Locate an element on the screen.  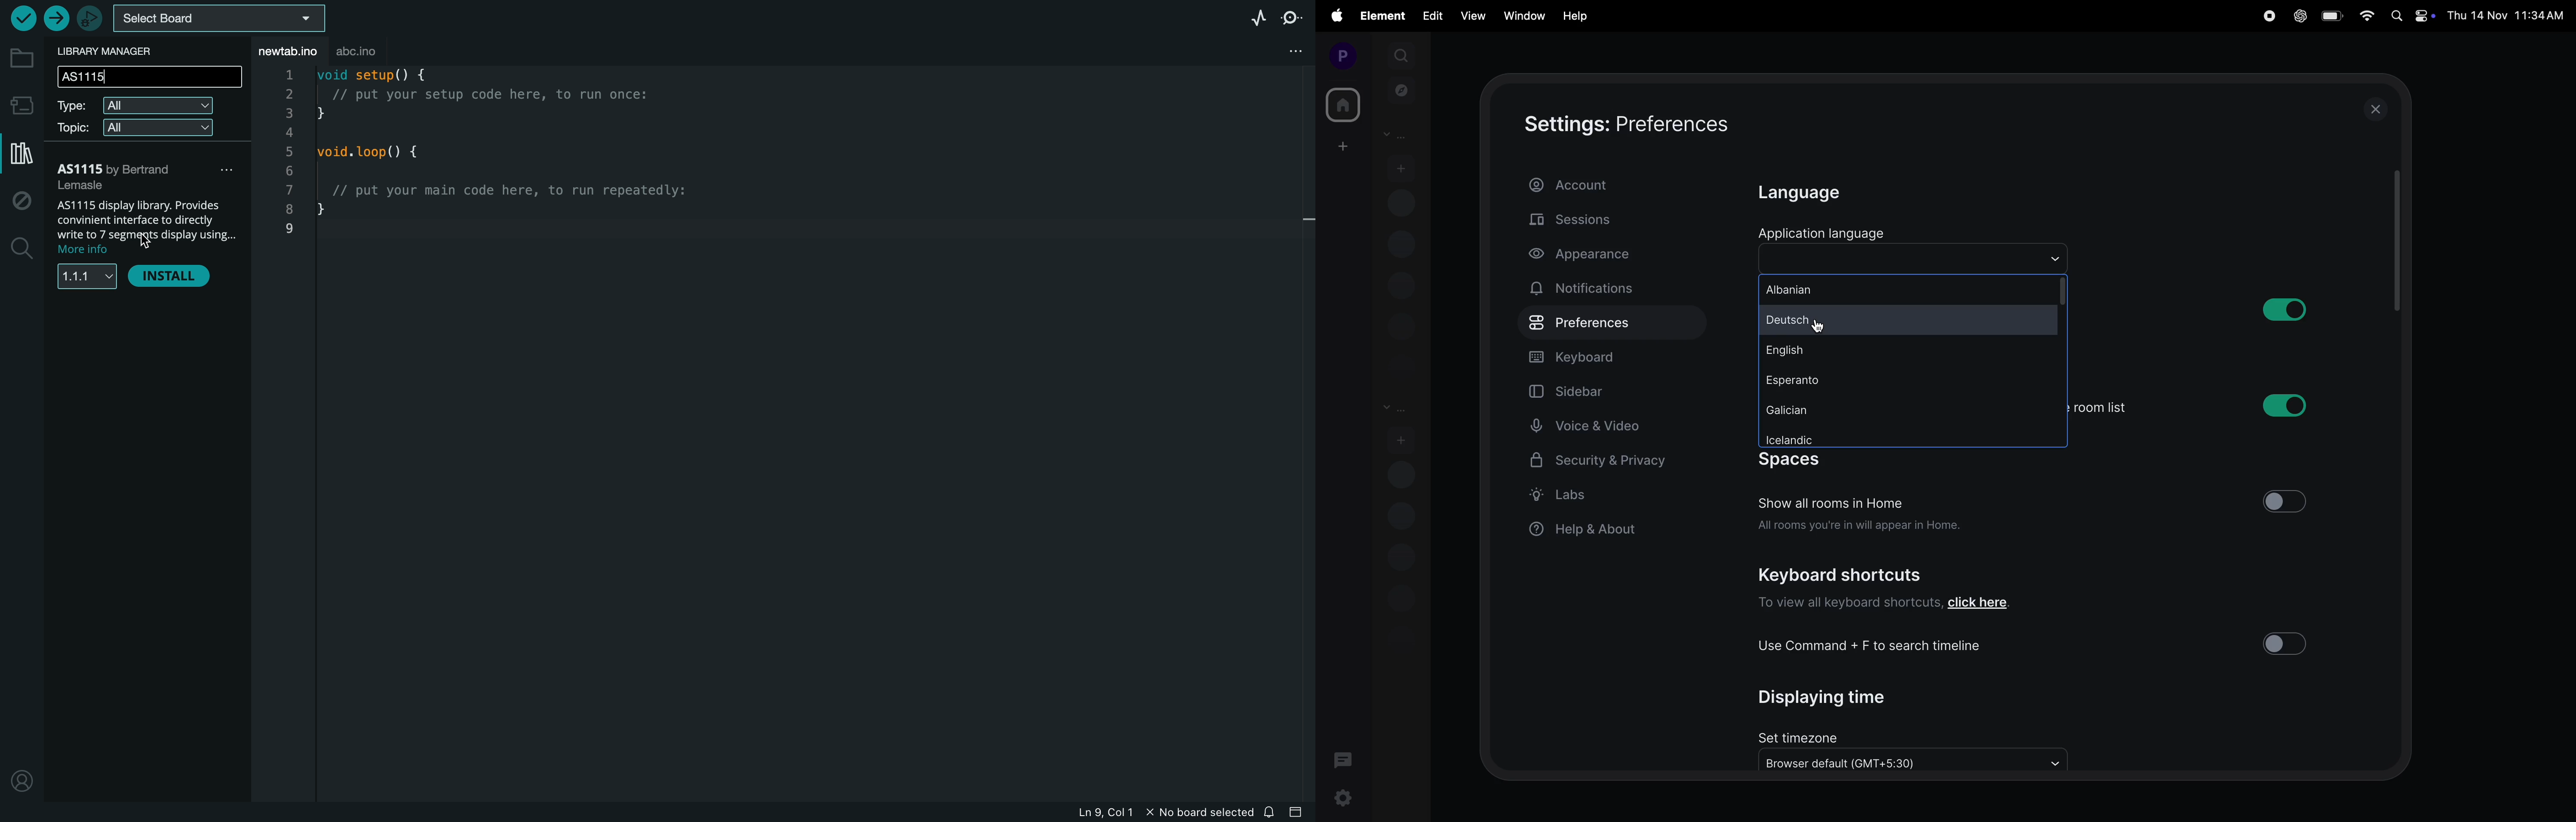
spaces is located at coordinates (1797, 463).